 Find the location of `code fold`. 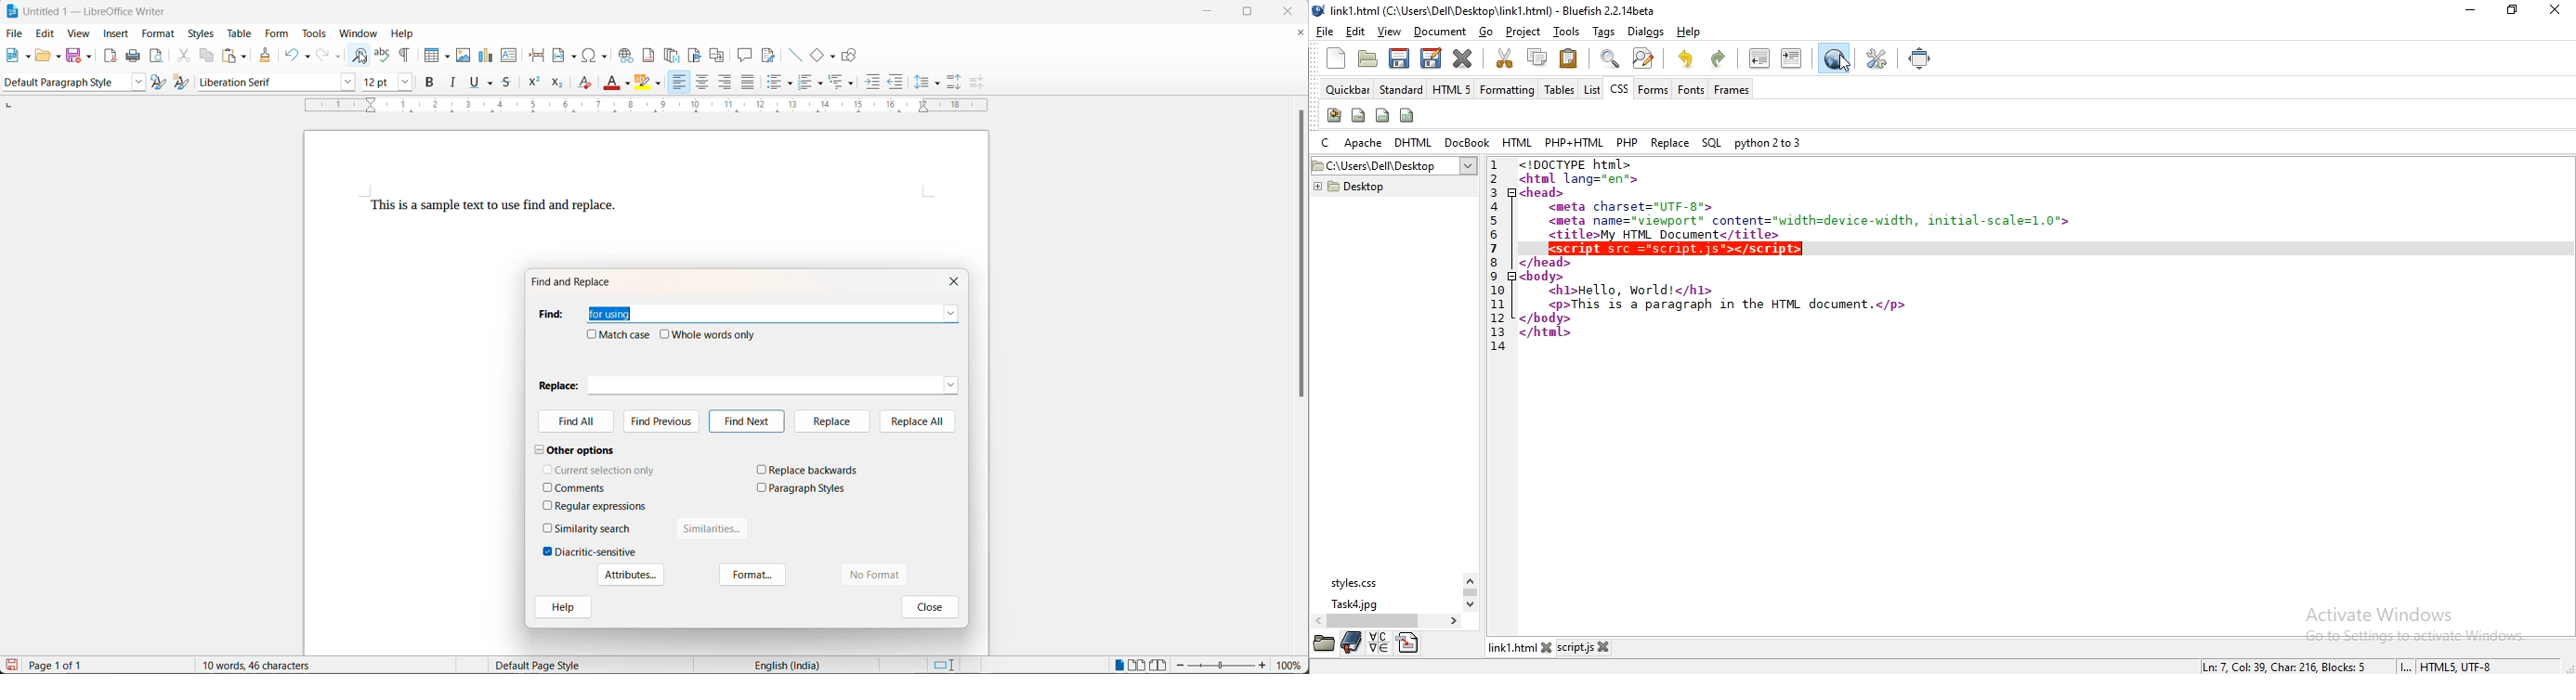

code fold is located at coordinates (1513, 277).